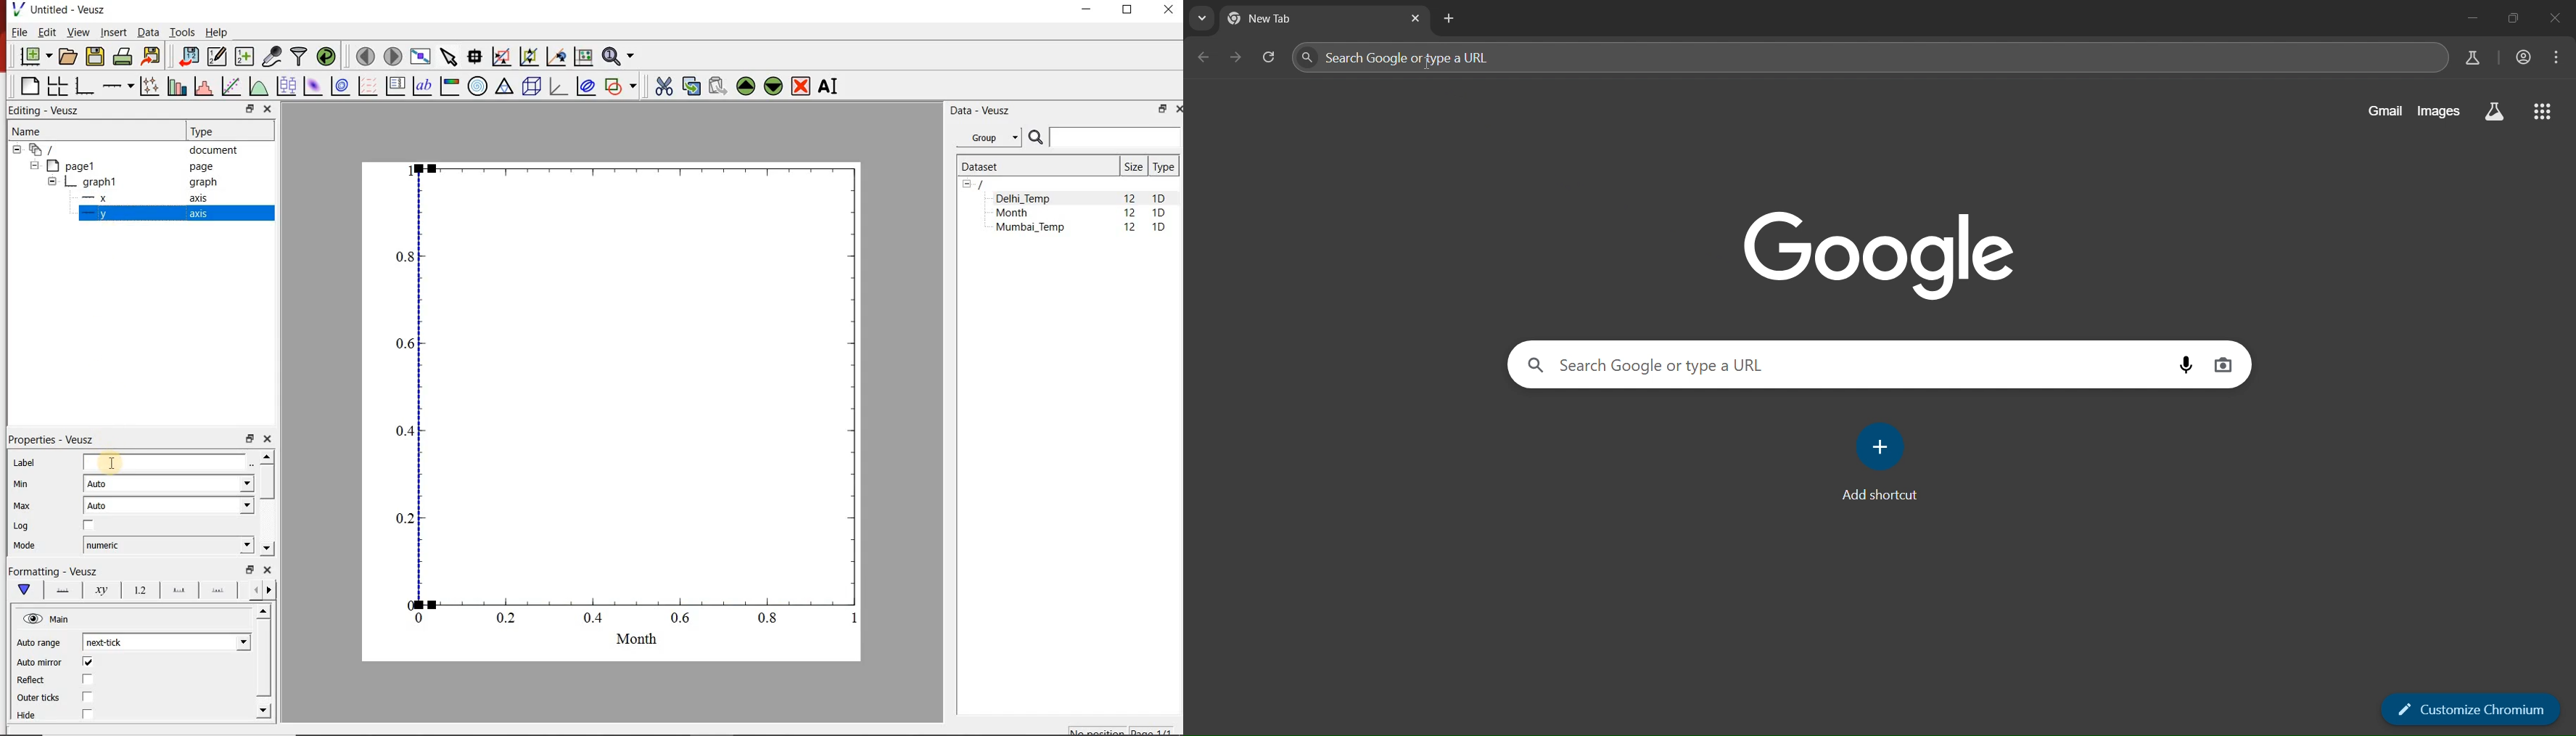 This screenshot has height=756, width=2576. I want to click on plot box plots, so click(286, 86).